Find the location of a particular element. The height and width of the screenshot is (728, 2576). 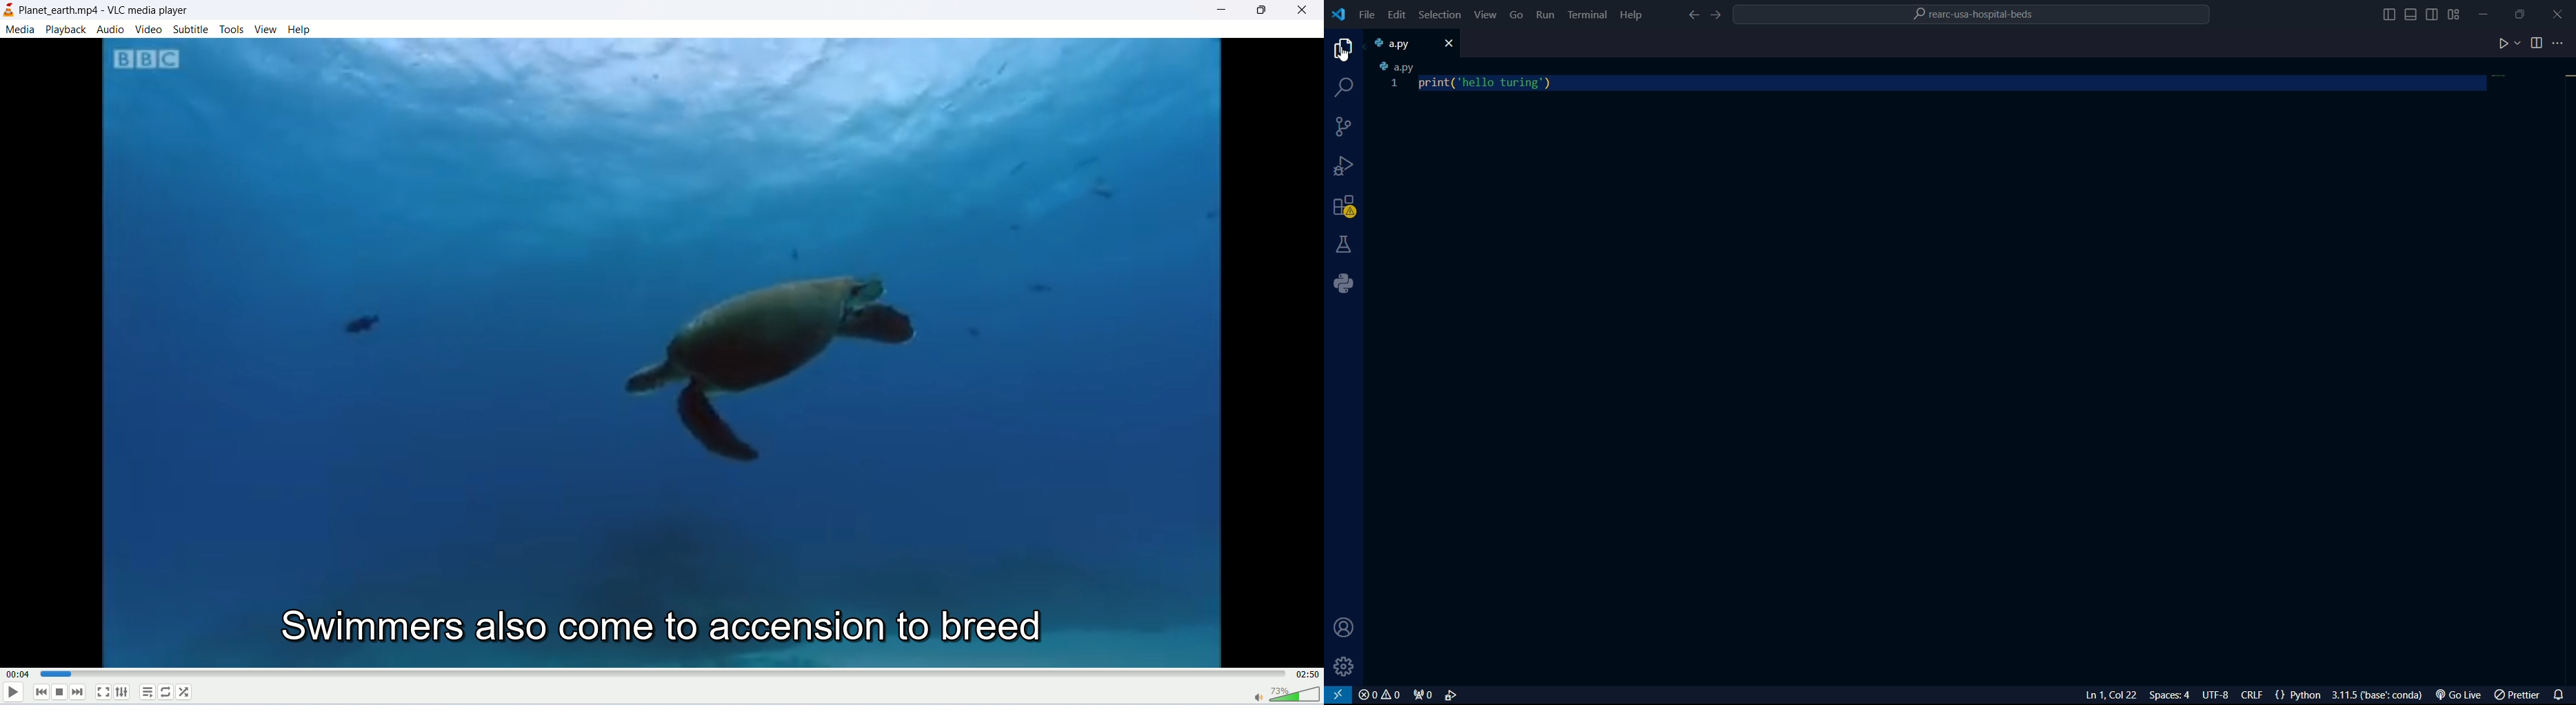

interpreter is located at coordinates (2378, 695).